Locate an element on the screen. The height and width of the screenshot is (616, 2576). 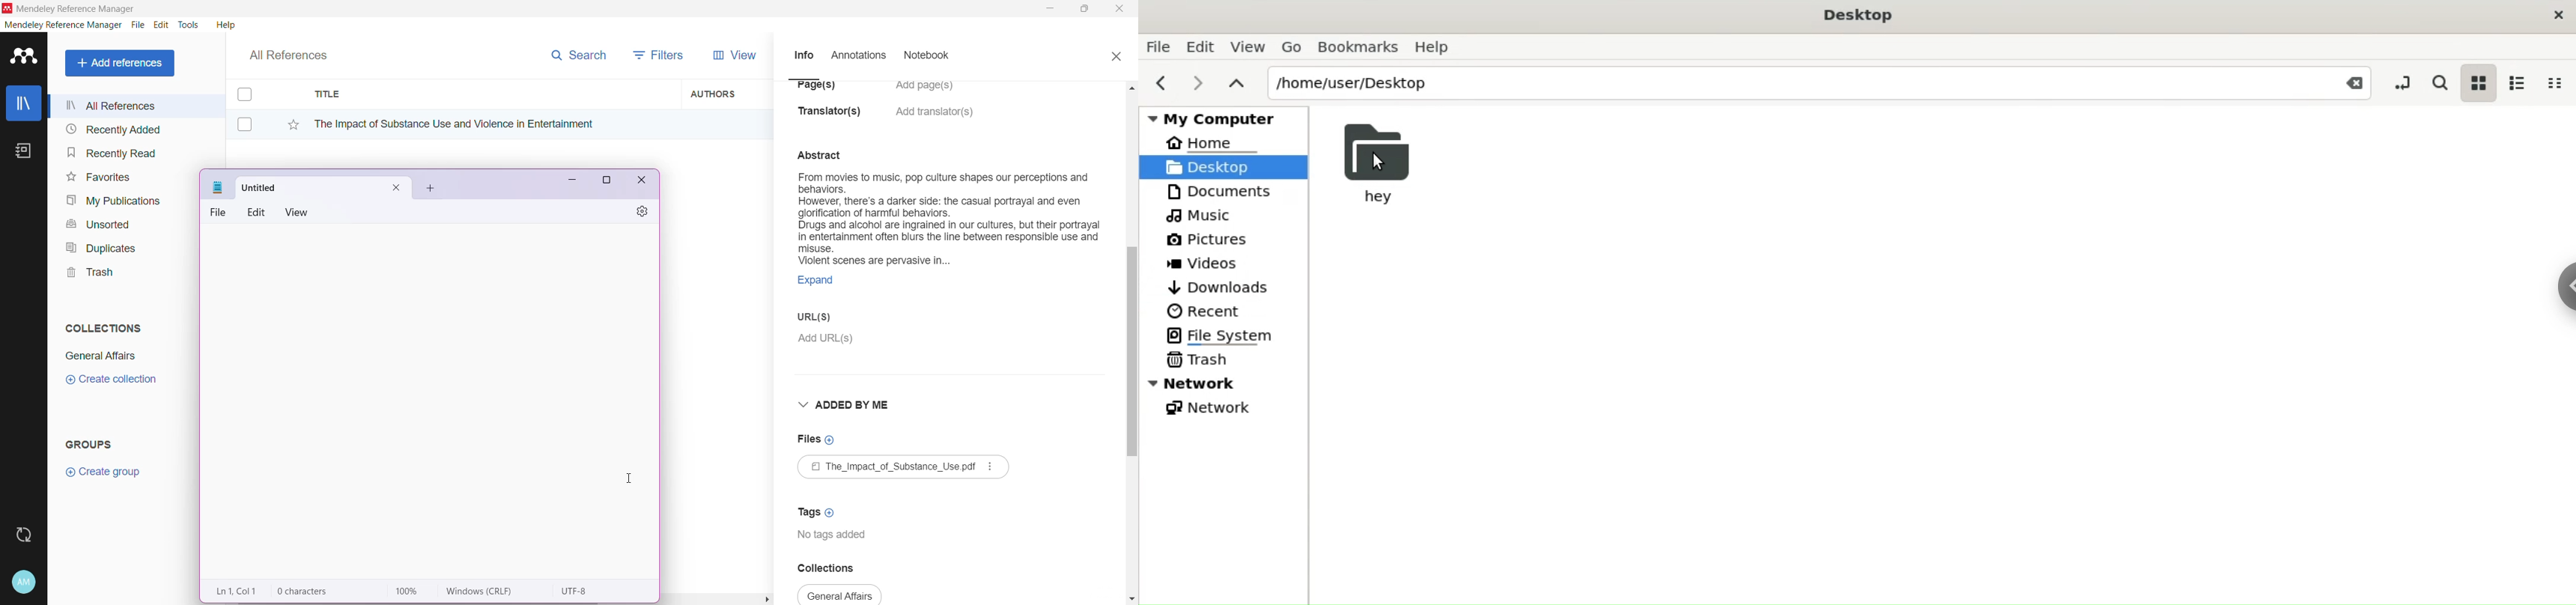
Page(s) is located at coordinates (815, 90).